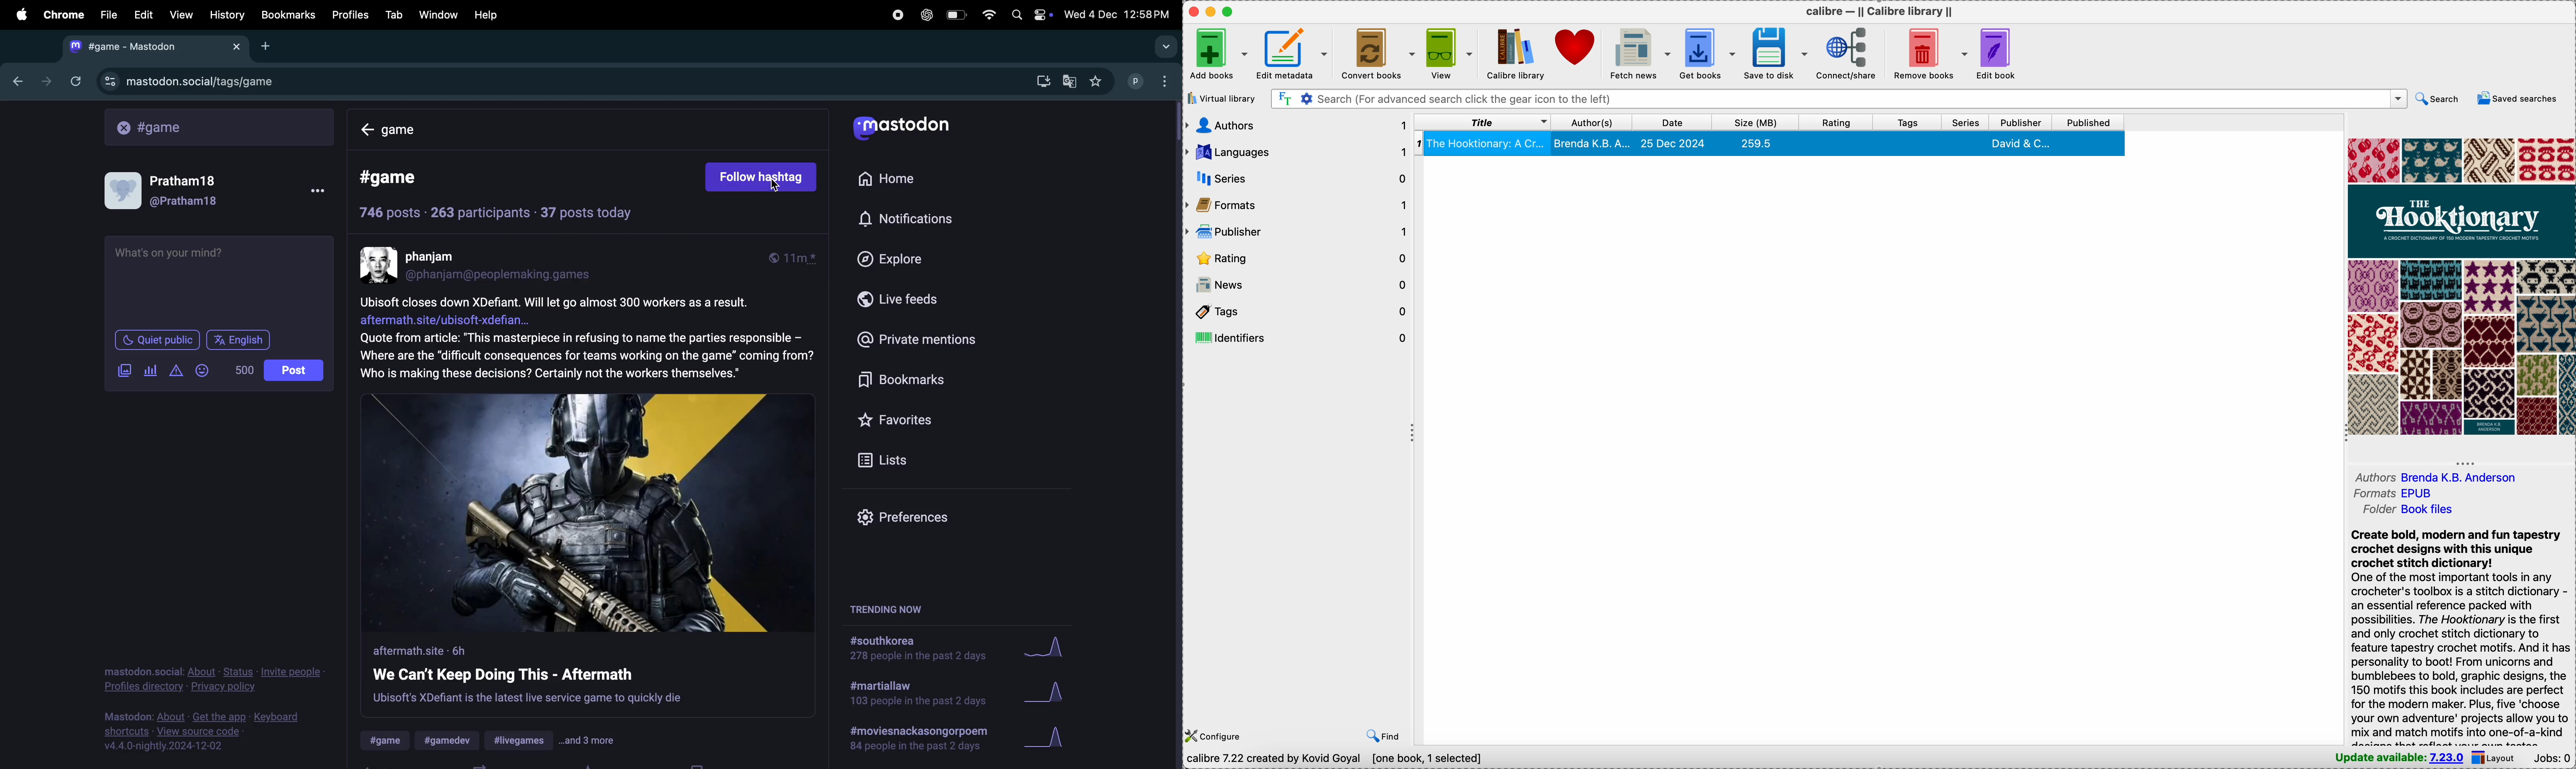 This screenshot has width=2576, height=784. Describe the element at coordinates (178, 371) in the screenshot. I see `add alert` at that location.